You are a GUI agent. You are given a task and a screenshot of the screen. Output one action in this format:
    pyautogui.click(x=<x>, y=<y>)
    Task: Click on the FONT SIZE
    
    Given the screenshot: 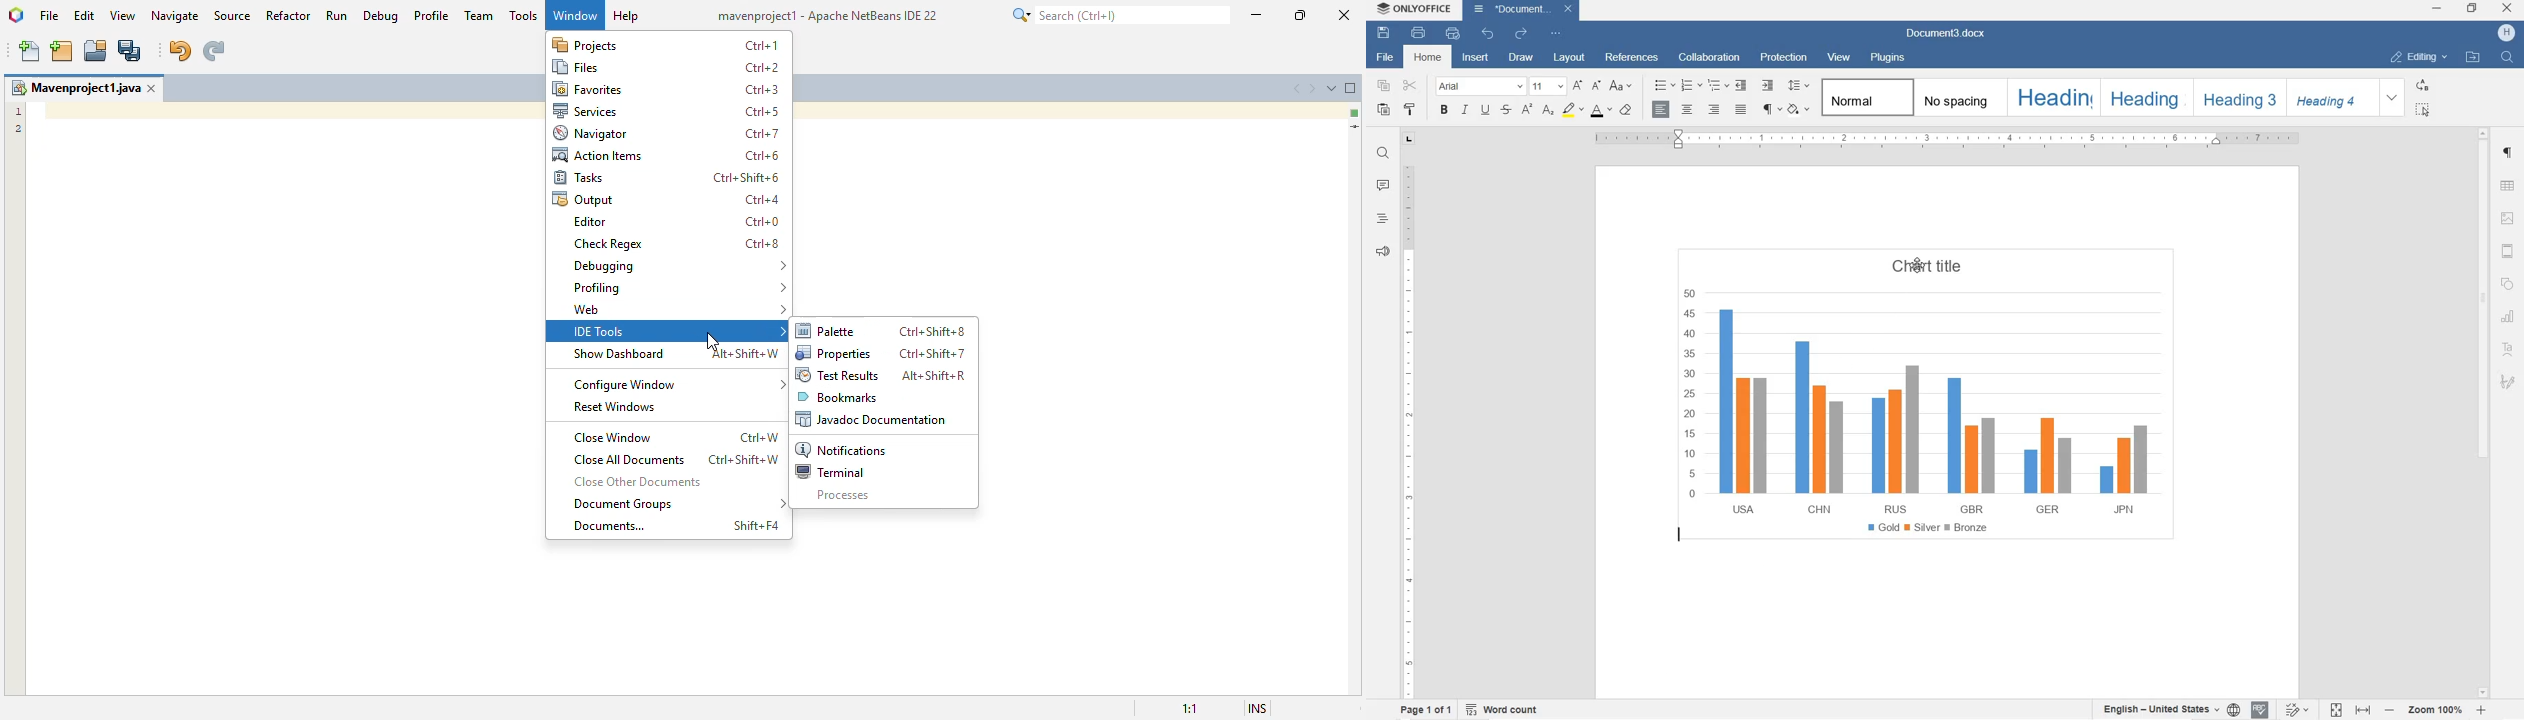 What is the action you would take?
    pyautogui.click(x=1548, y=86)
    